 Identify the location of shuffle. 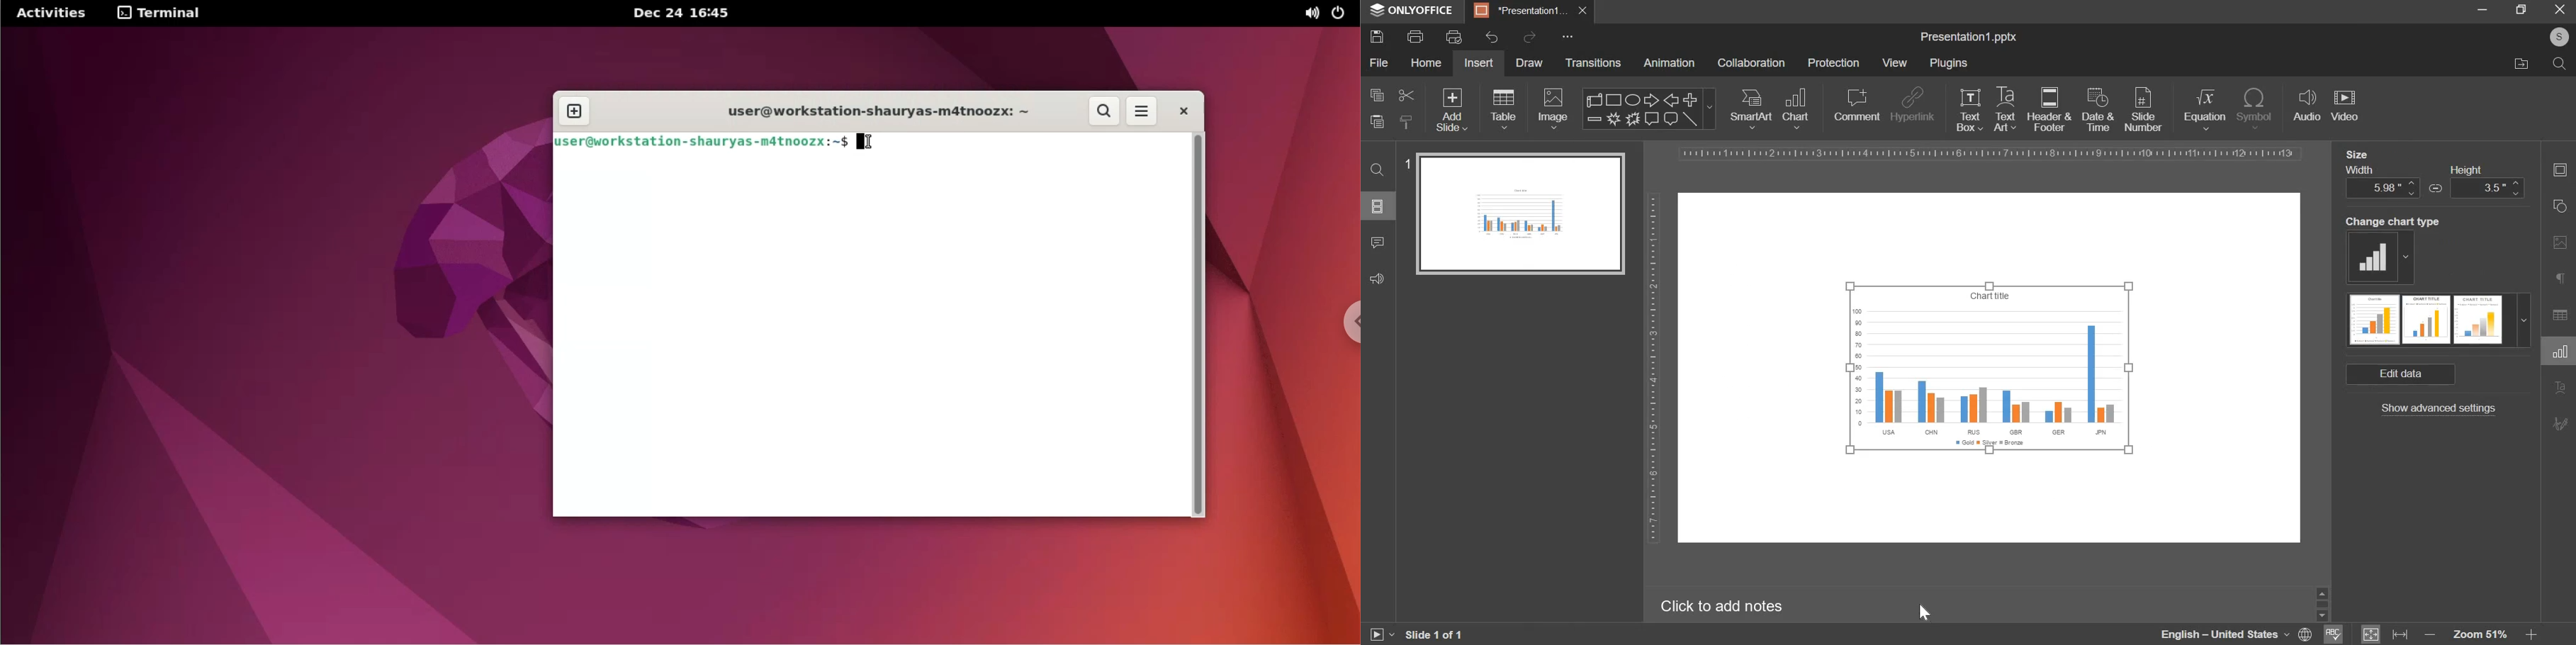
(2437, 188).